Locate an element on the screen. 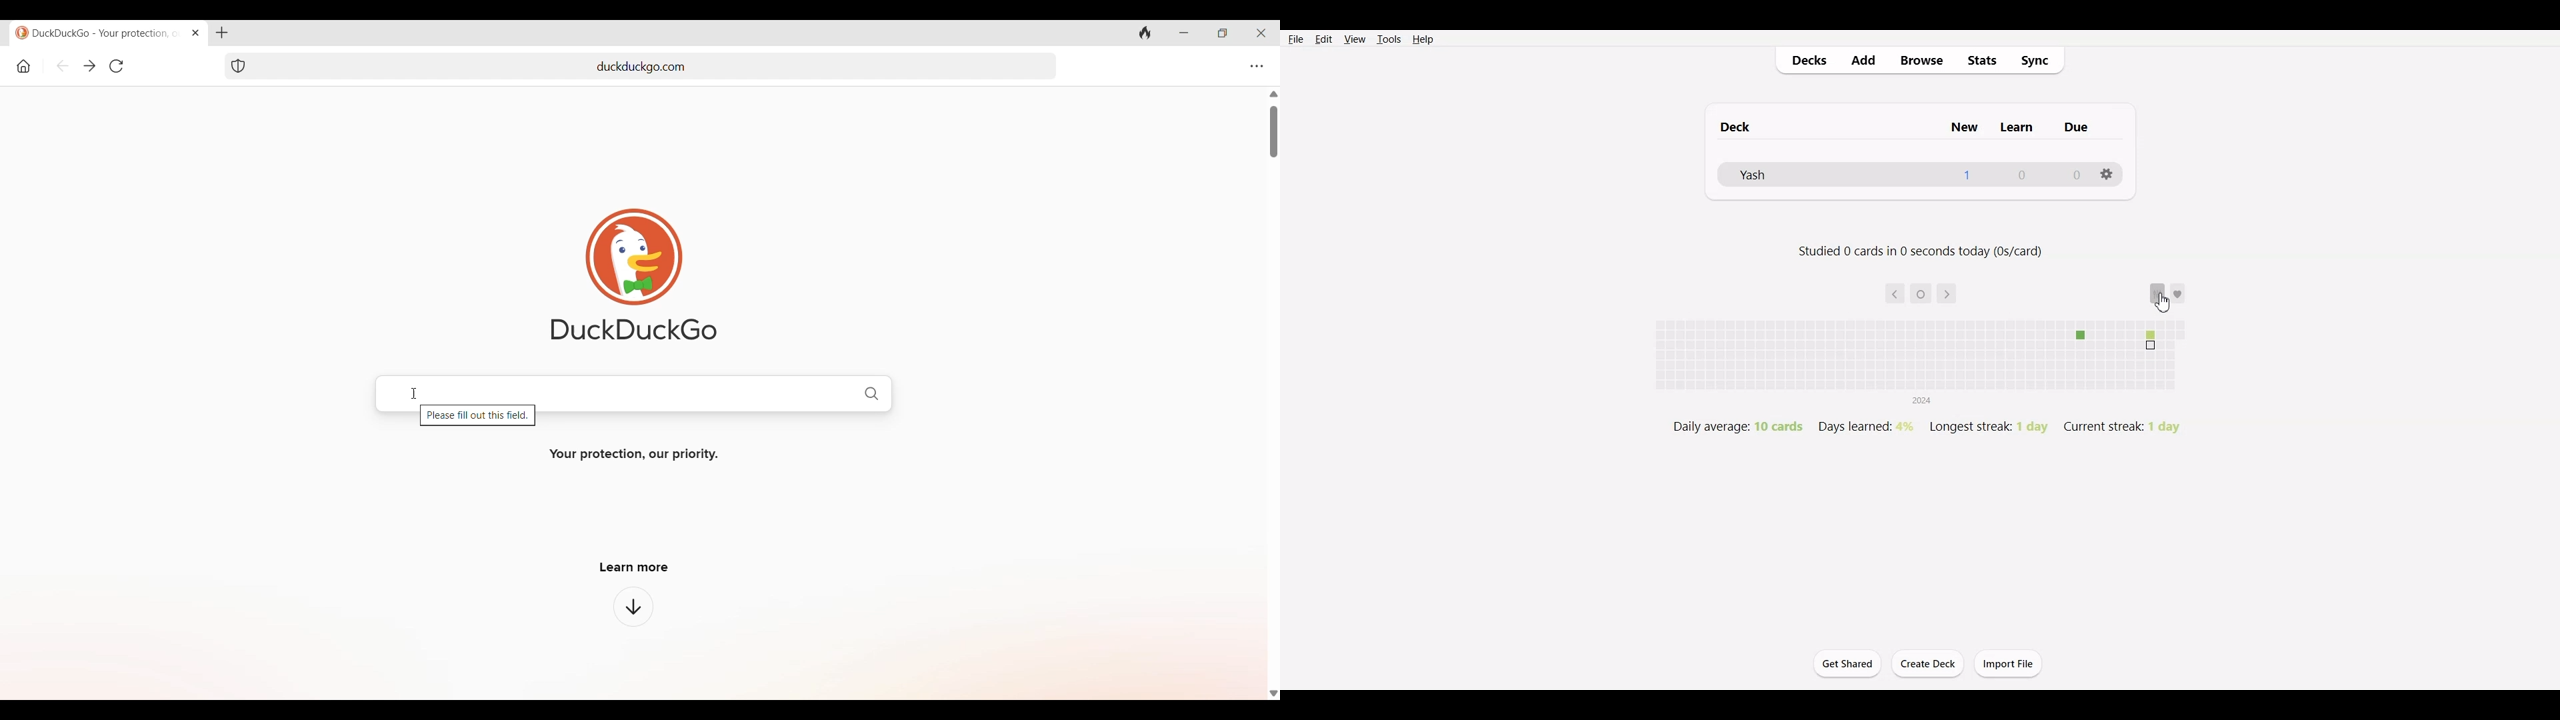 The width and height of the screenshot is (2576, 728).  is located at coordinates (2088, 118).